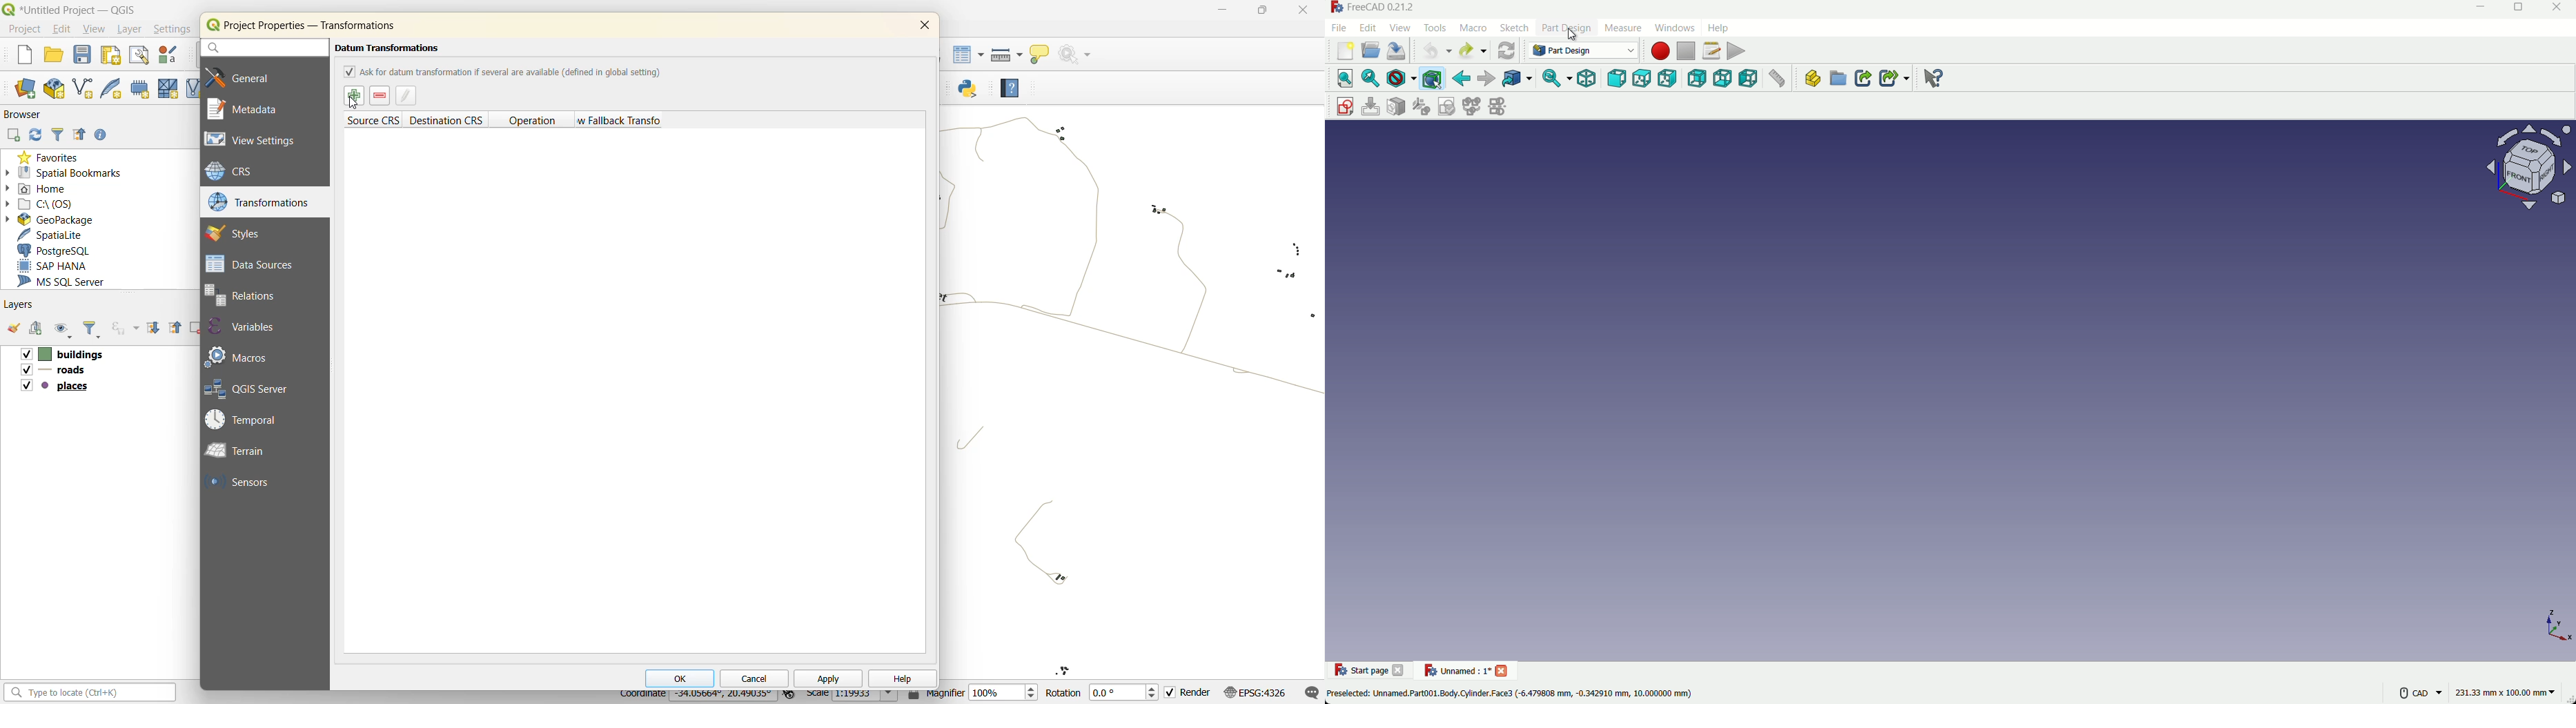 This screenshot has height=728, width=2576. Describe the element at coordinates (84, 88) in the screenshot. I see `new shapefile` at that location.